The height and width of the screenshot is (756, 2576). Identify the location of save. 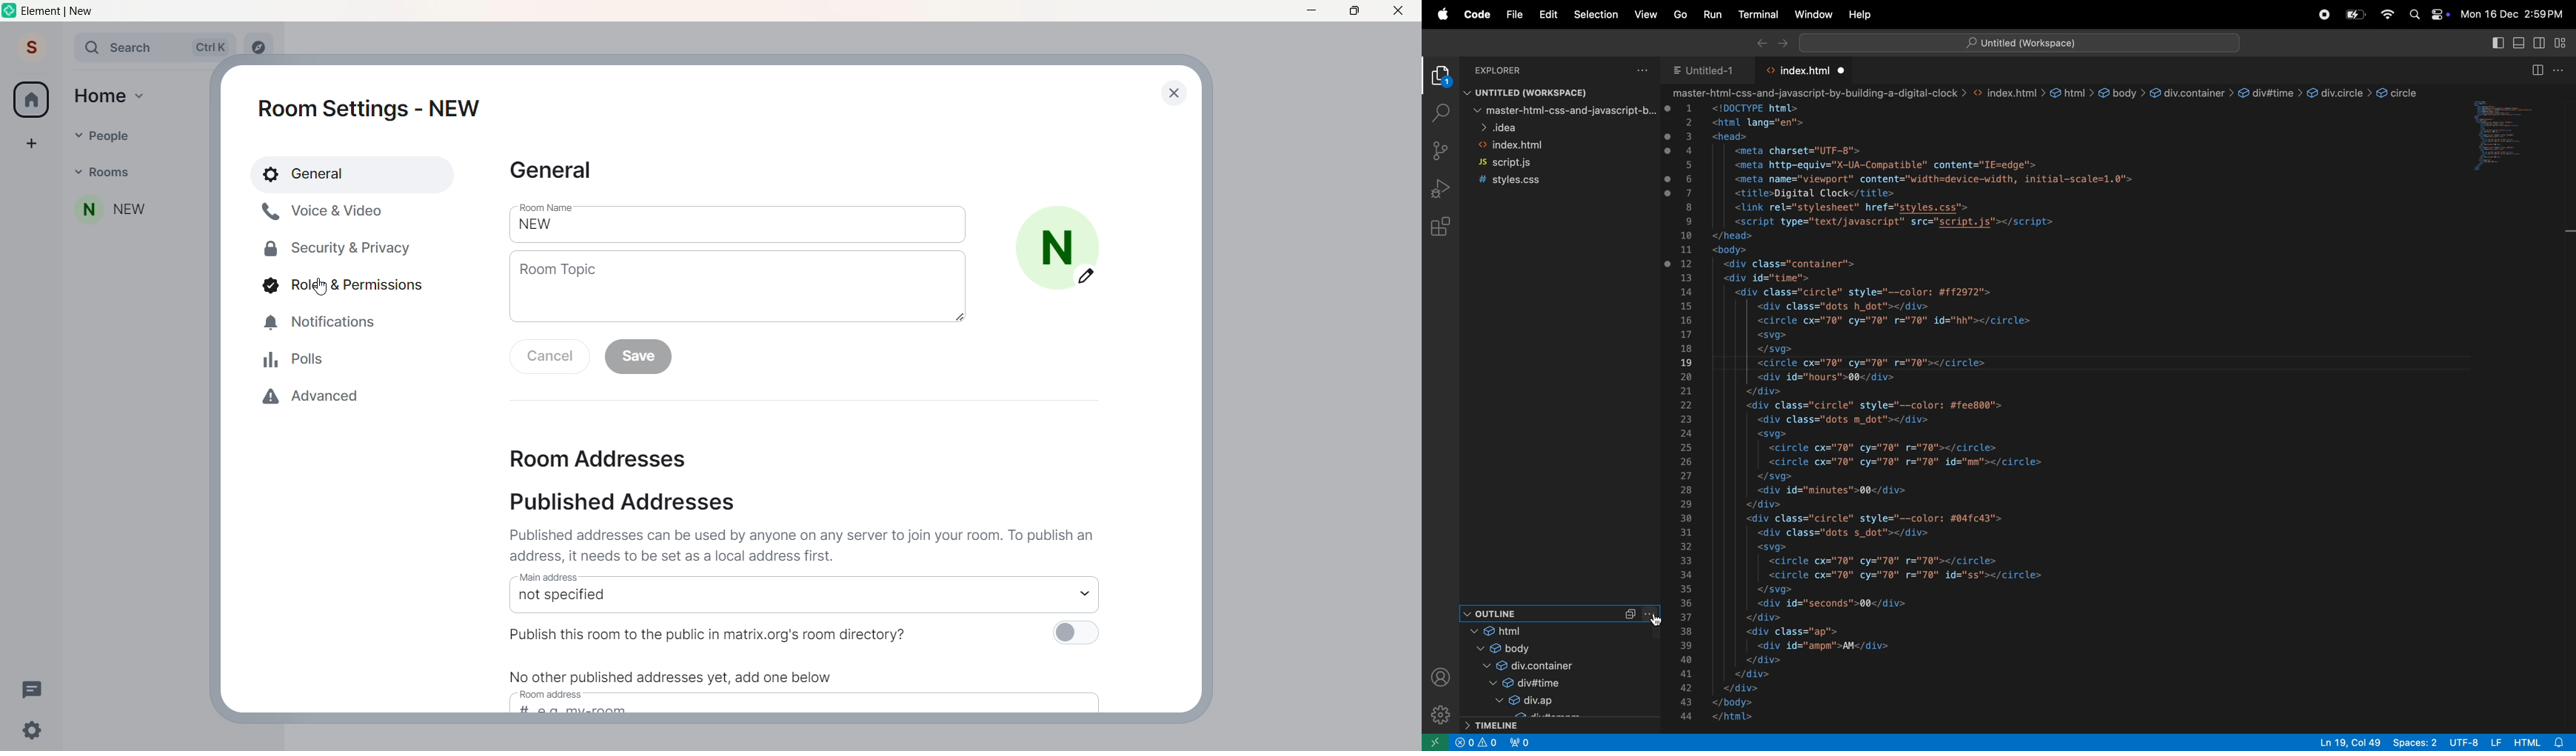
(641, 359).